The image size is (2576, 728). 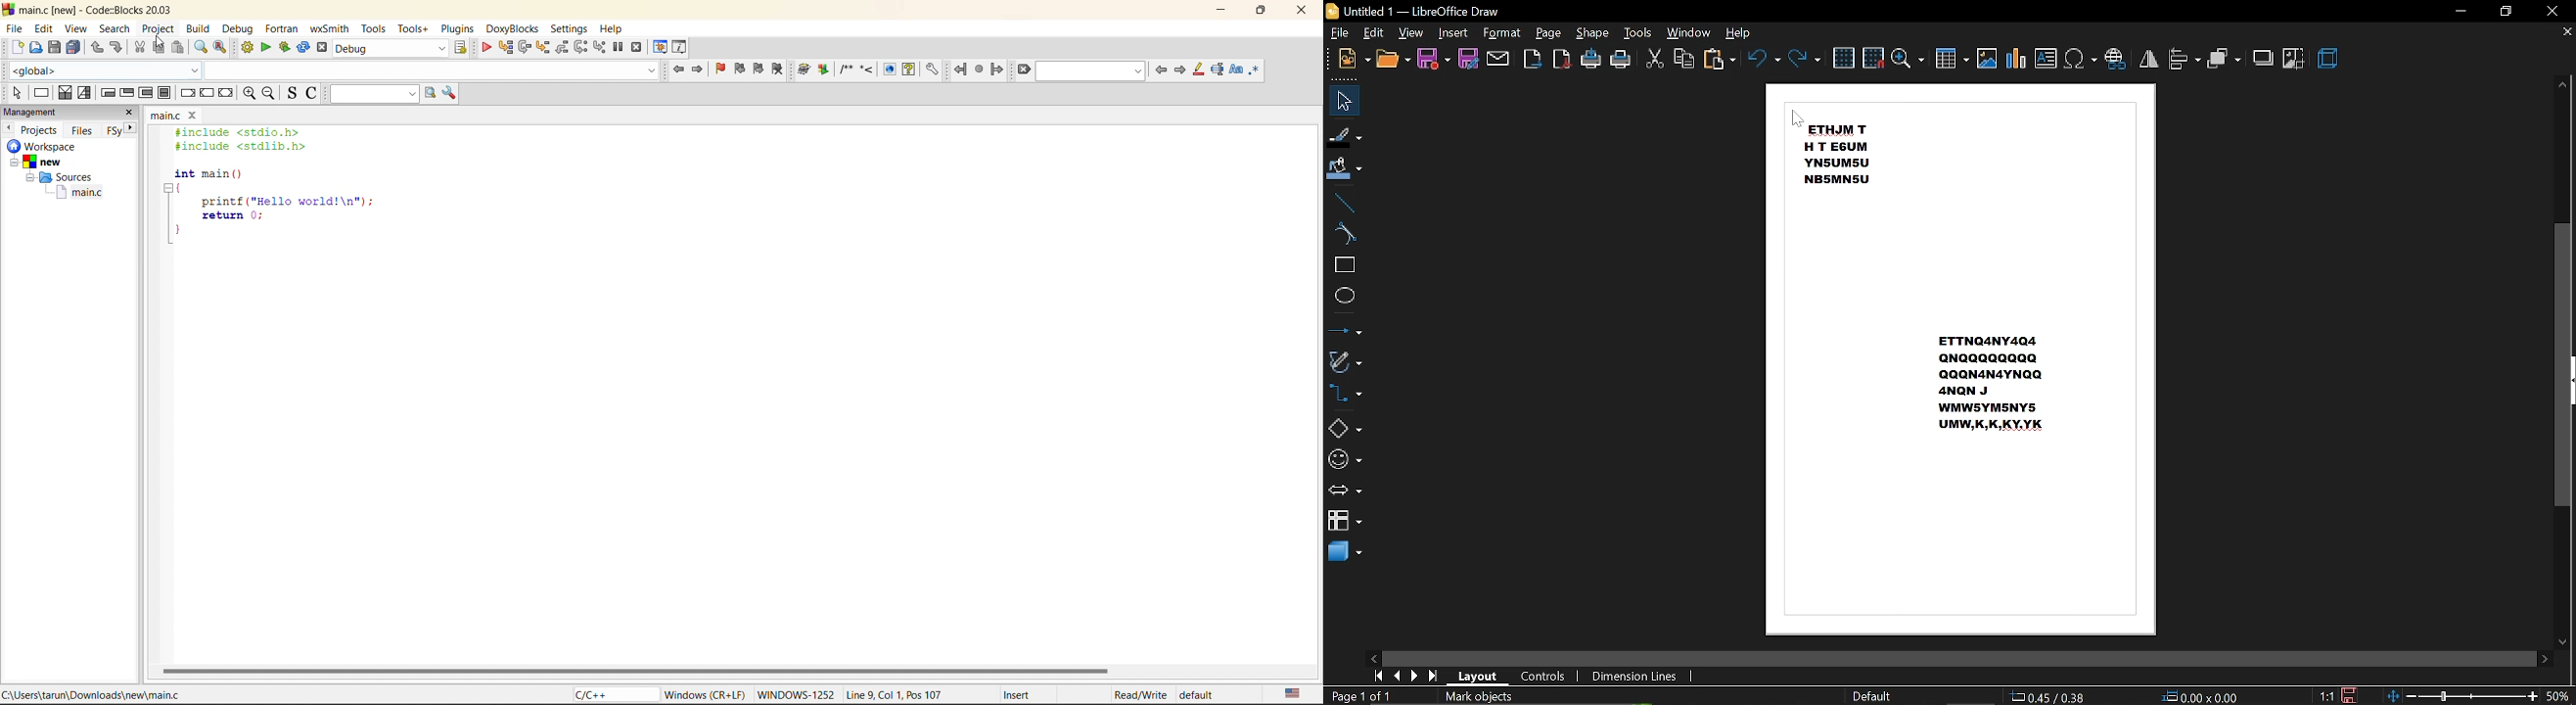 I want to click on Move up, so click(x=2562, y=86).